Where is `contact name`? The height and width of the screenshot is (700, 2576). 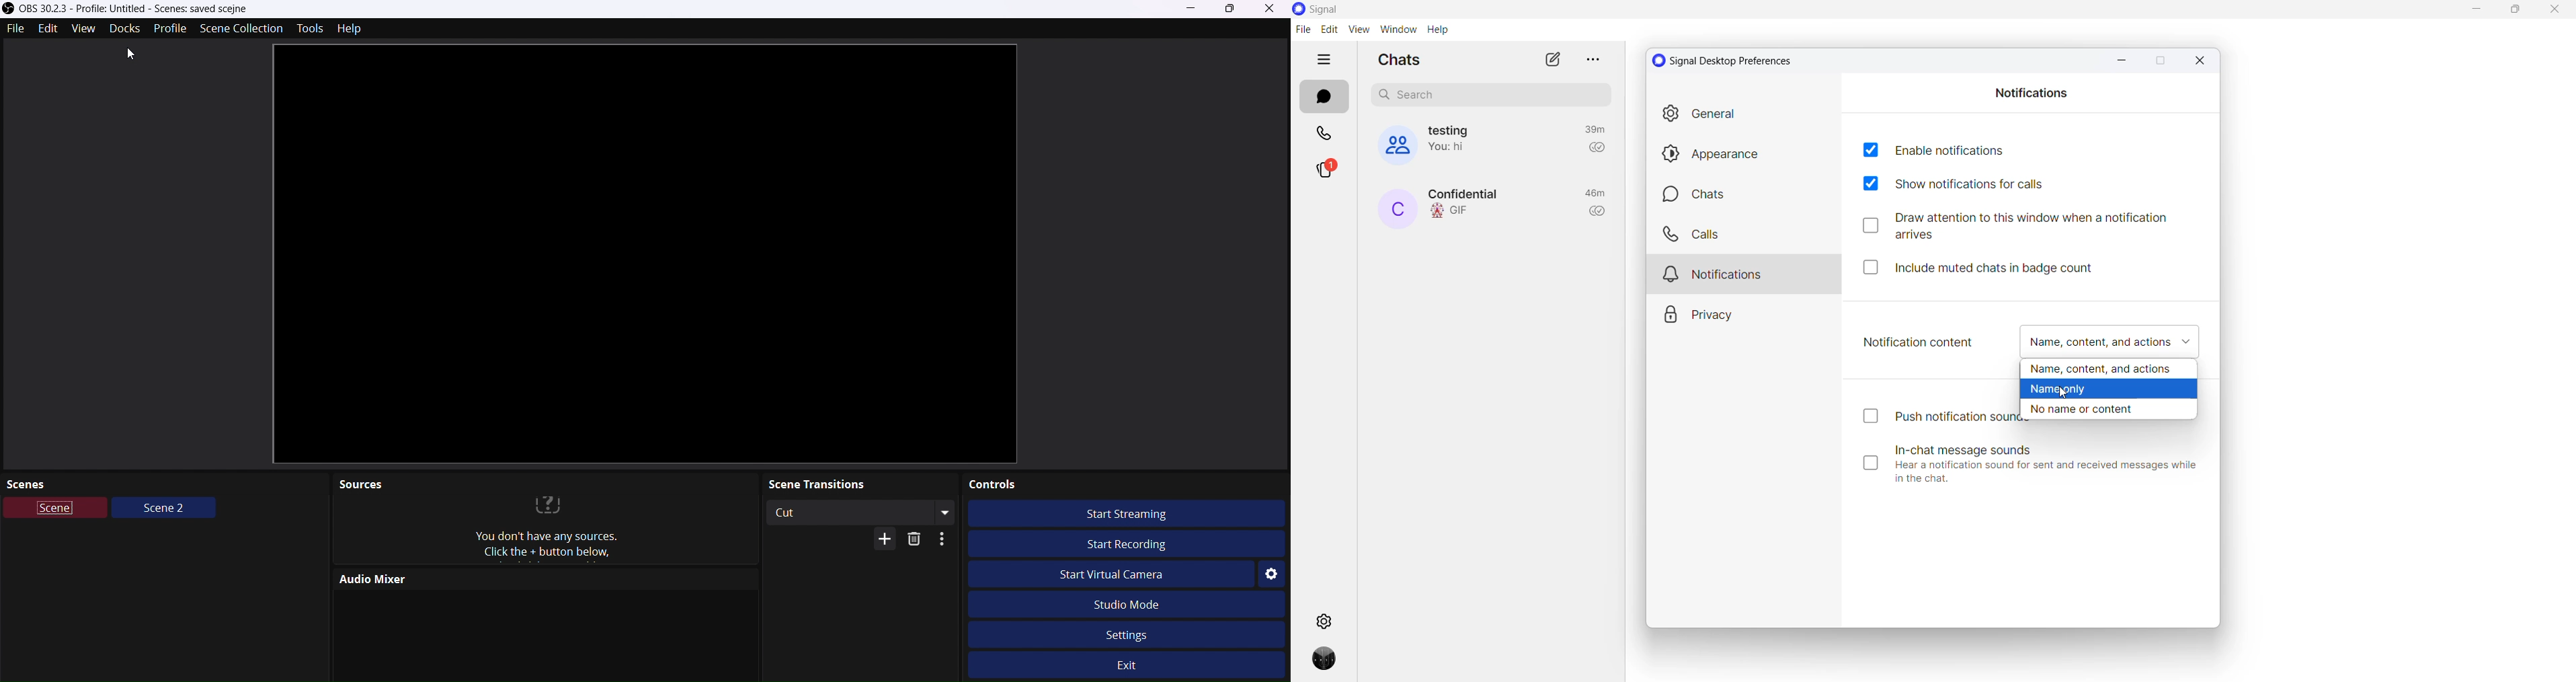 contact name is located at coordinates (1396, 210).